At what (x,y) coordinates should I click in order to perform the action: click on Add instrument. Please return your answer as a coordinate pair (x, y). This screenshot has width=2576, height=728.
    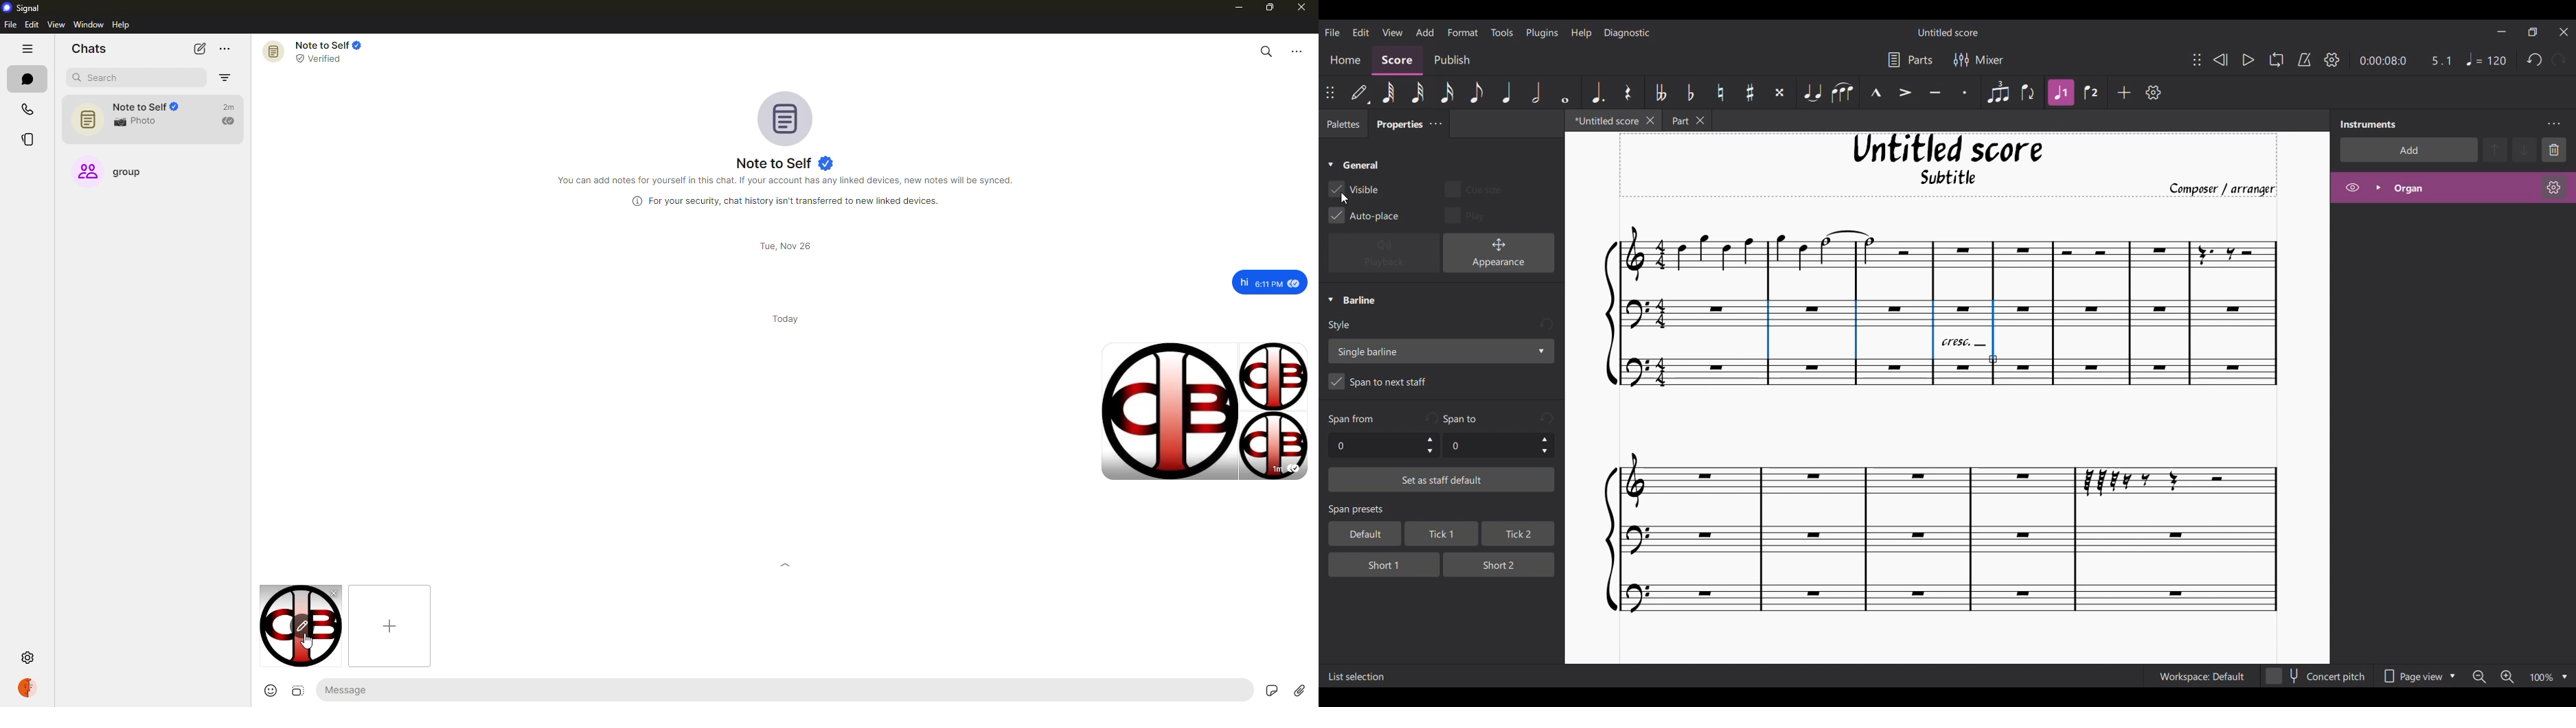
    Looking at the image, I should click on (2409, 149).